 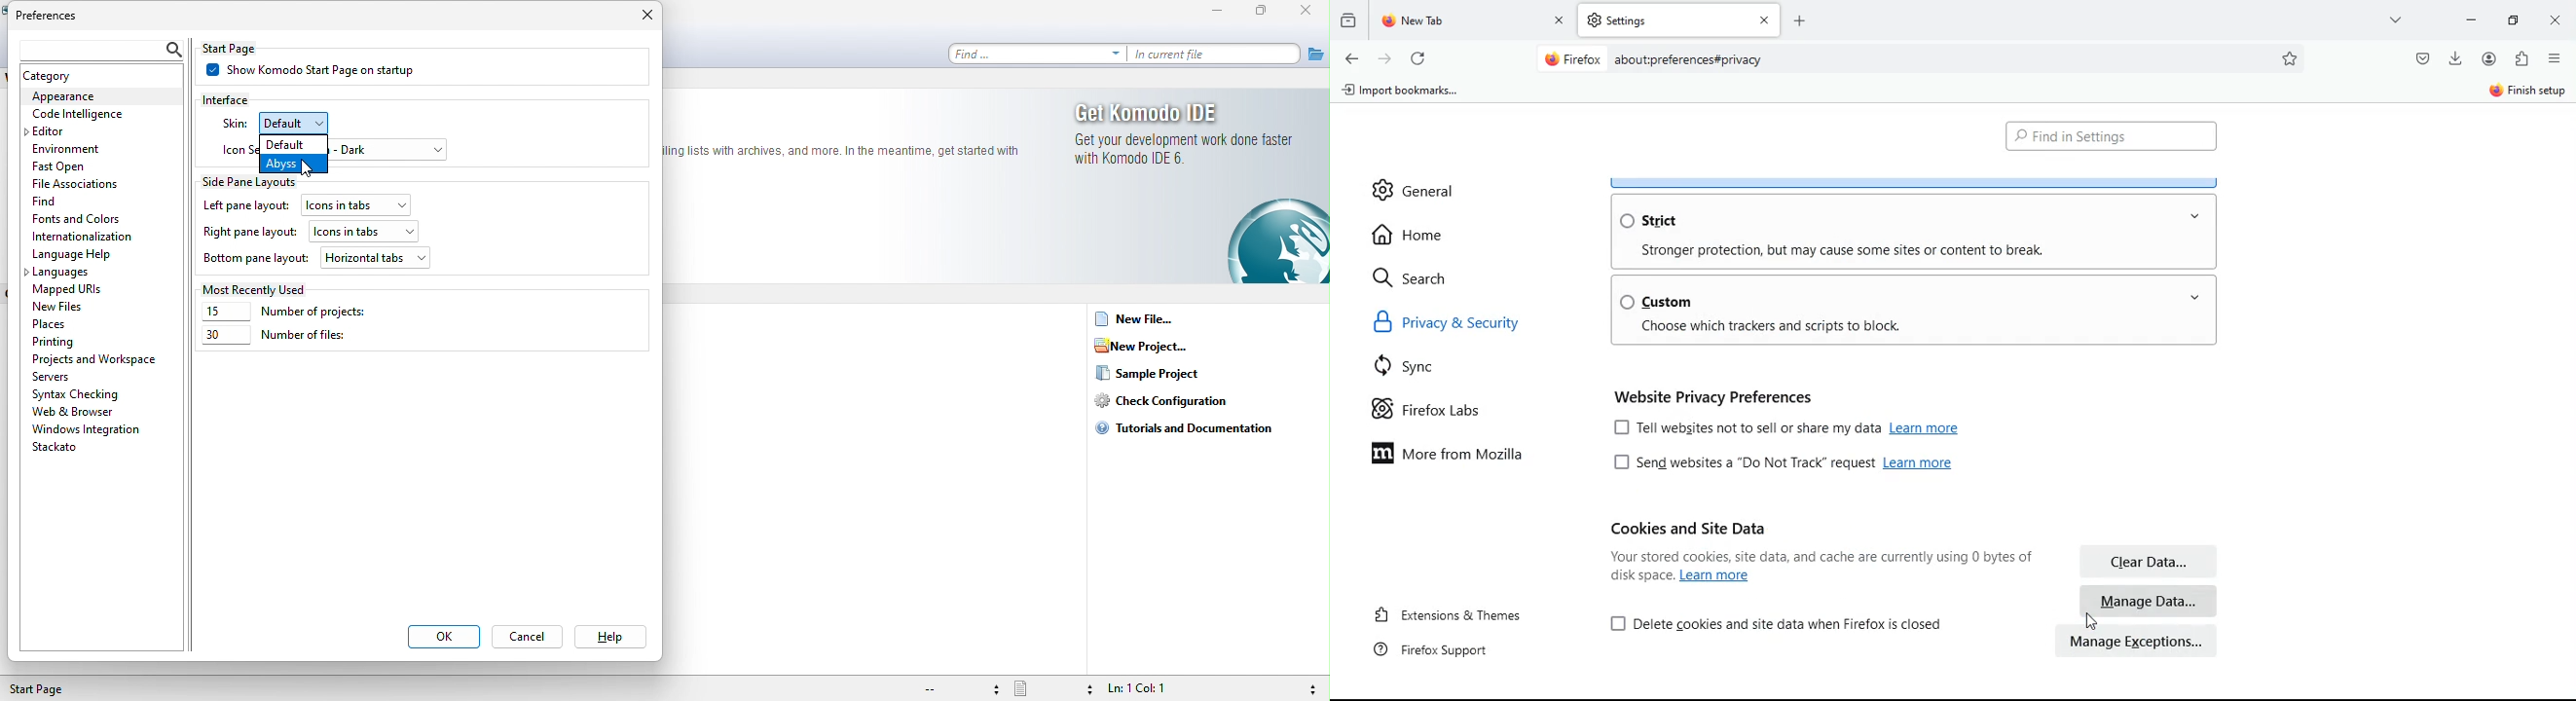 What do you see at coordinates (1216, 55) in the screenshot?
I see `in current file` at bounding box center [1216, 55].